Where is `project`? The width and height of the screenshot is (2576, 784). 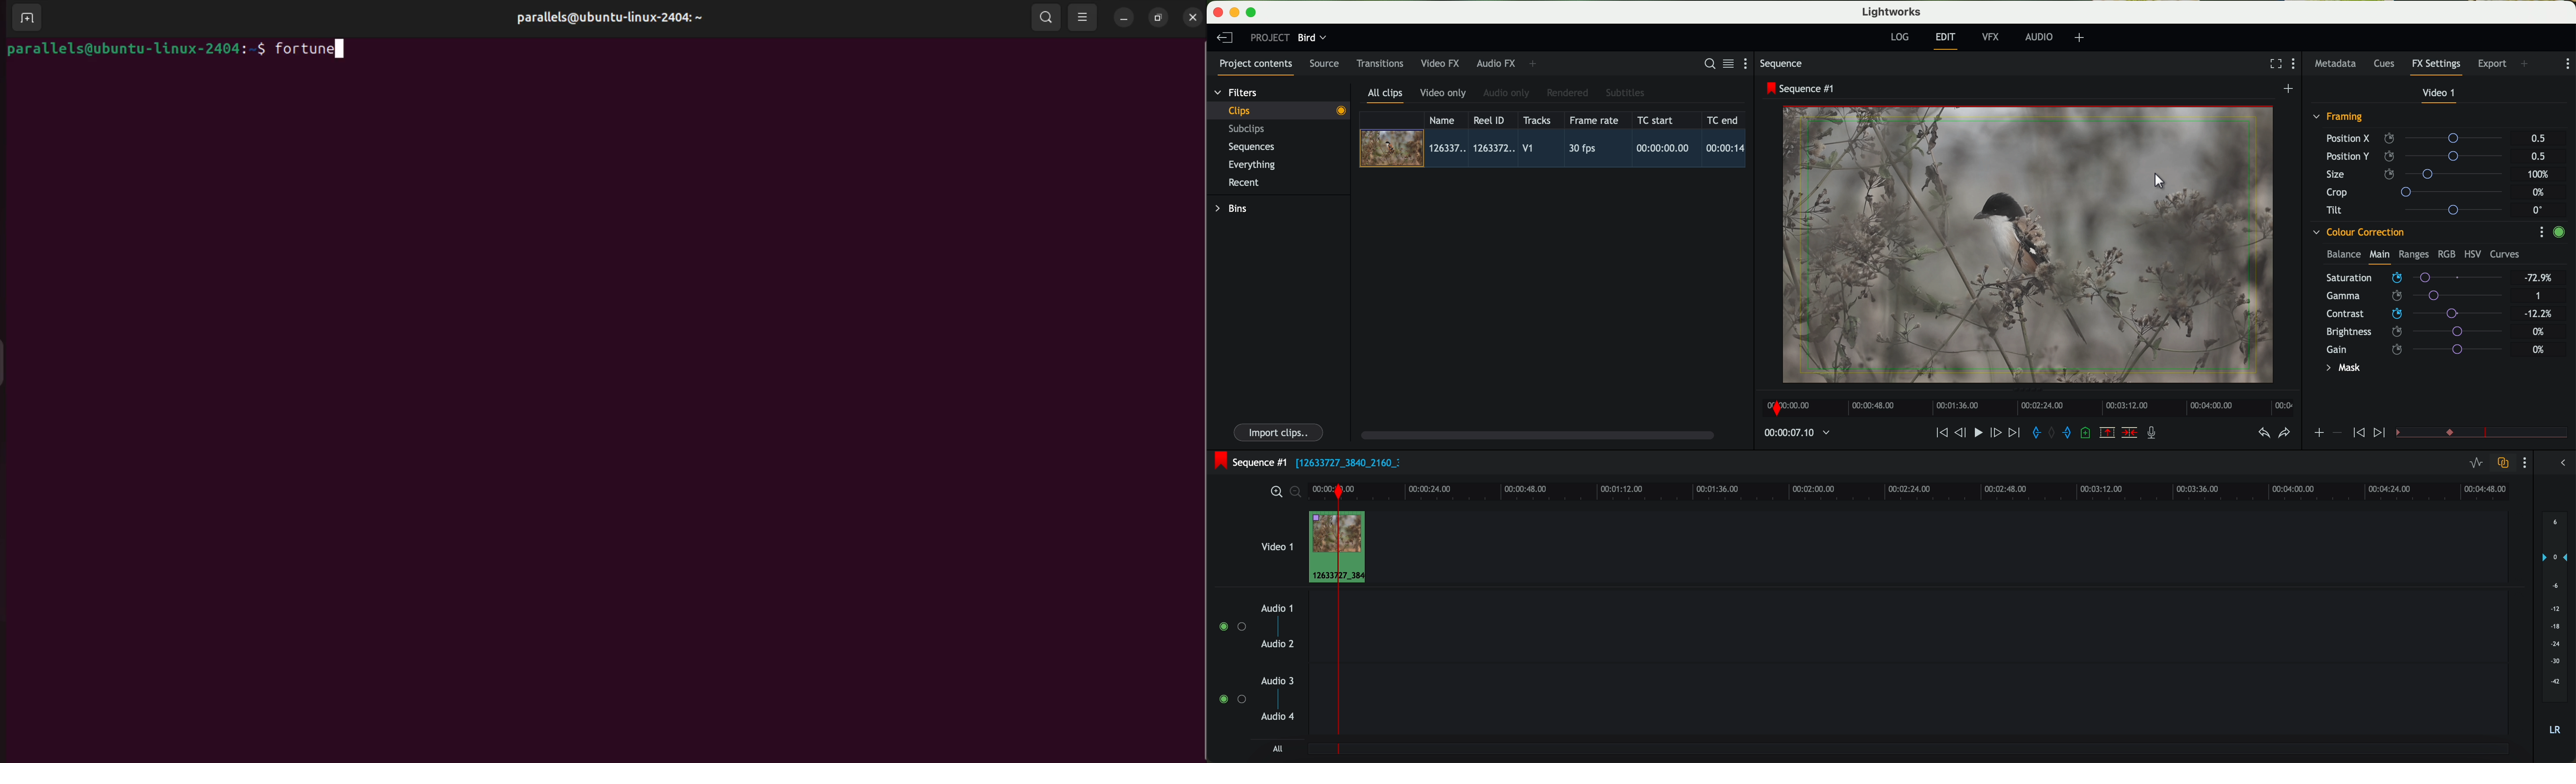 project is located at coordinates (1270, 37).